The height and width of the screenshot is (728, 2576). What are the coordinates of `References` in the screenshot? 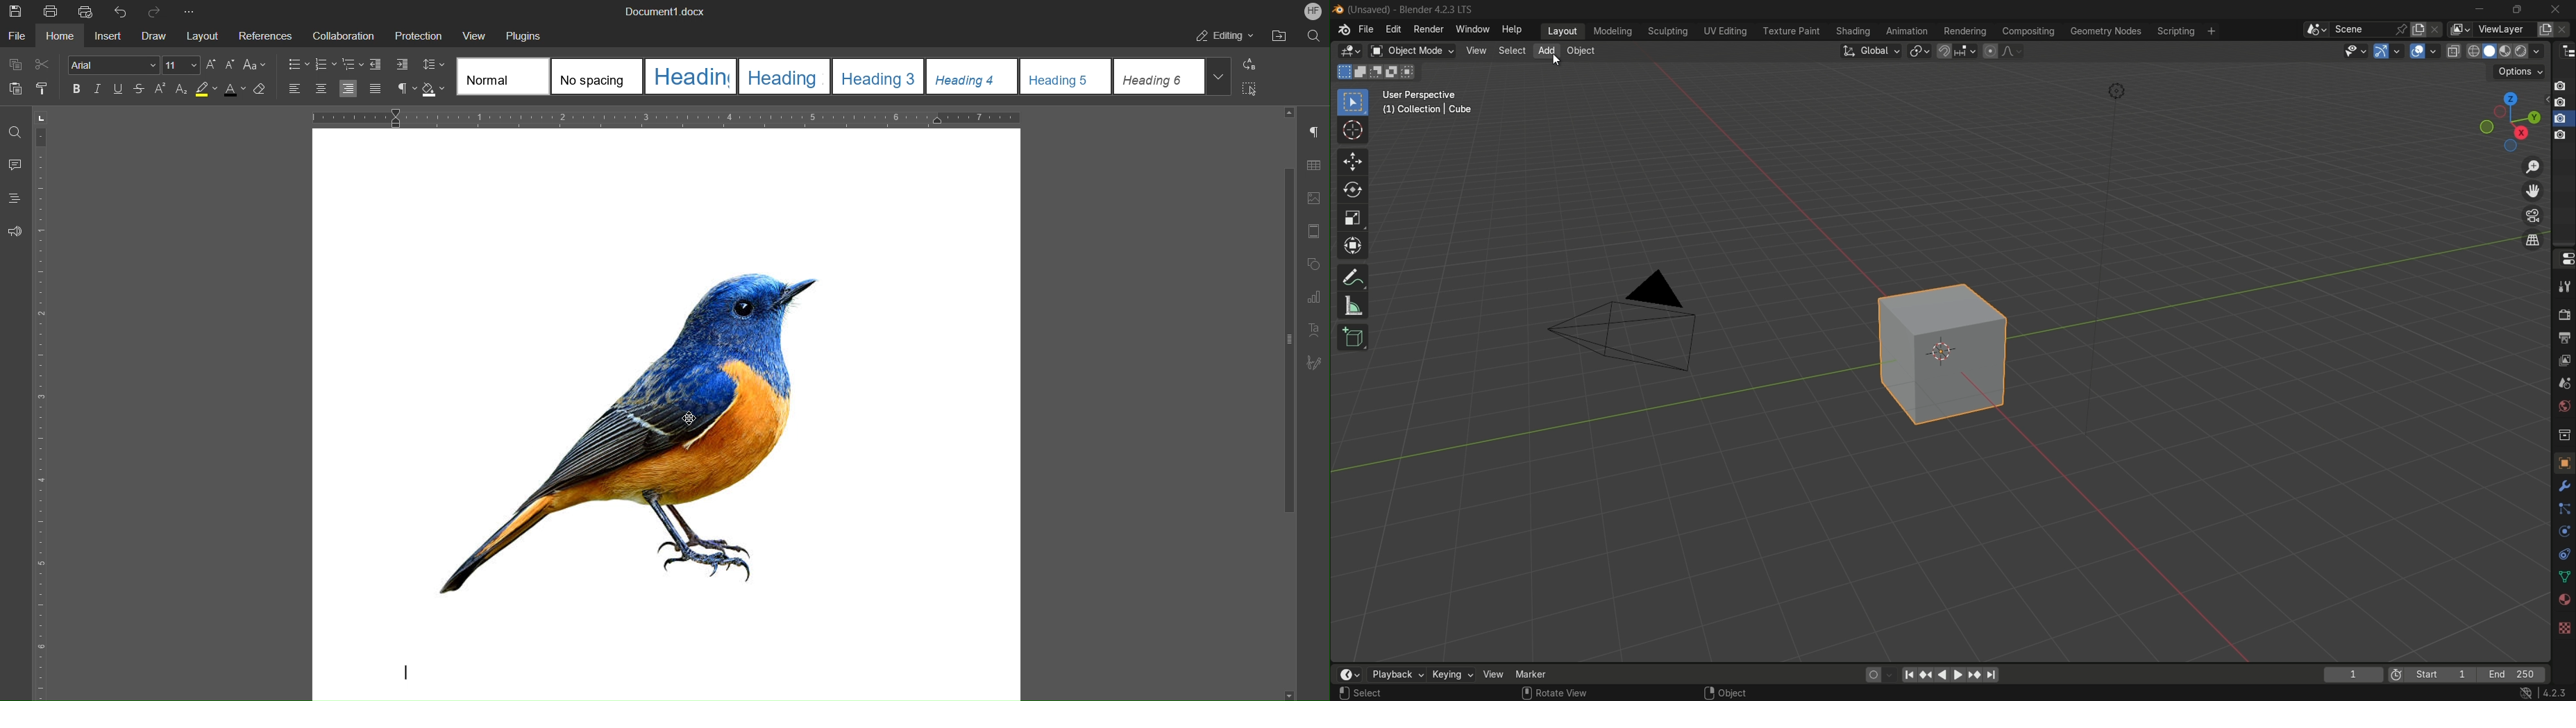 It's located at (264, 33).